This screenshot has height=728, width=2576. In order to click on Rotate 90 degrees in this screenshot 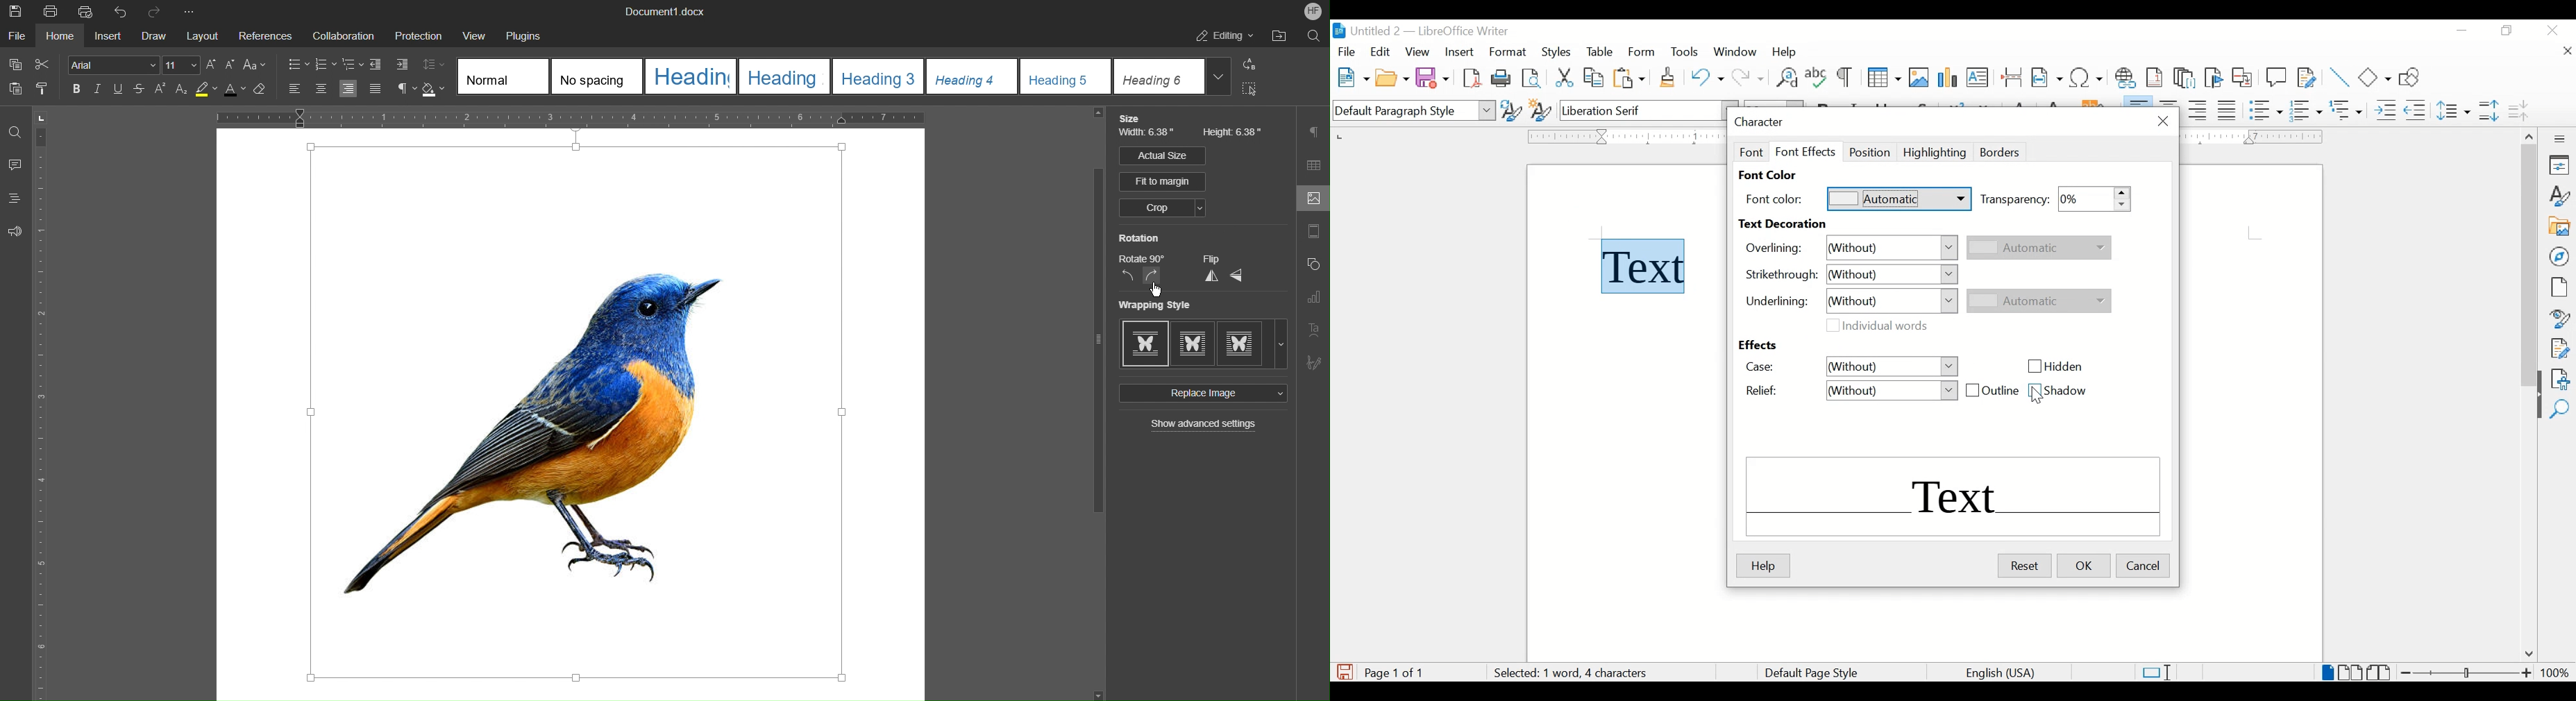, I will do `click(1141, 259)`.